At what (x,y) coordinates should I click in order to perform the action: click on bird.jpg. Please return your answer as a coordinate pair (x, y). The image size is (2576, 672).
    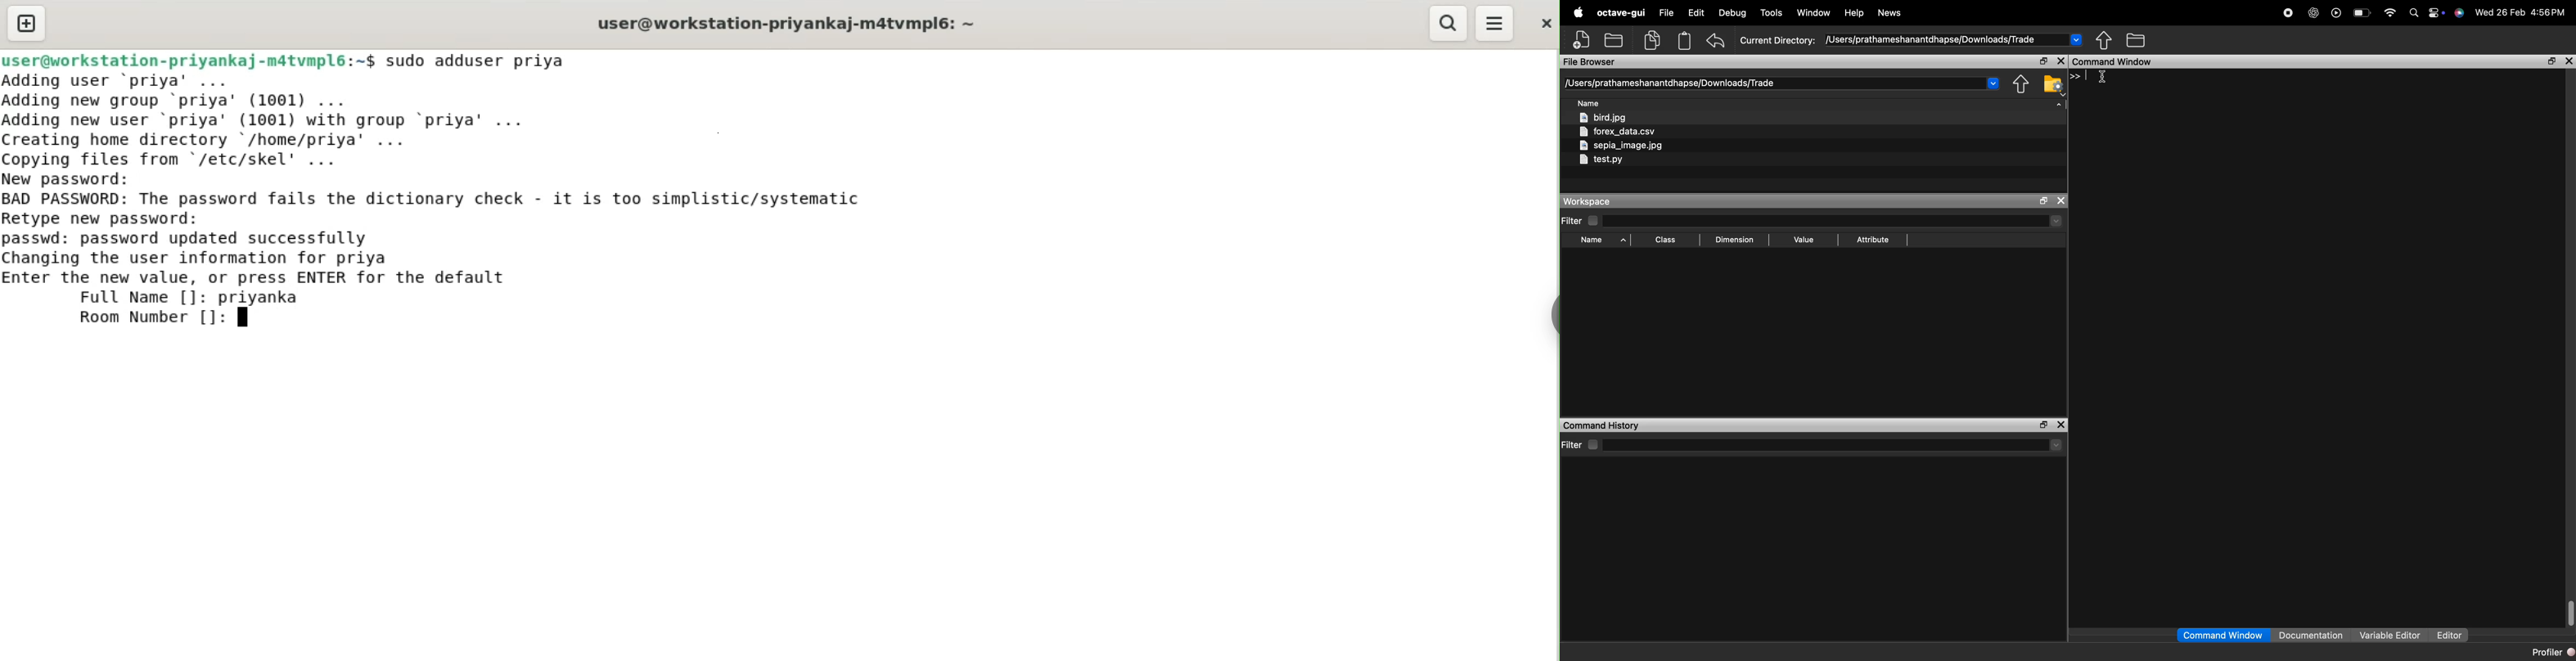
    Looking at the image, I should click on (1603, 117).